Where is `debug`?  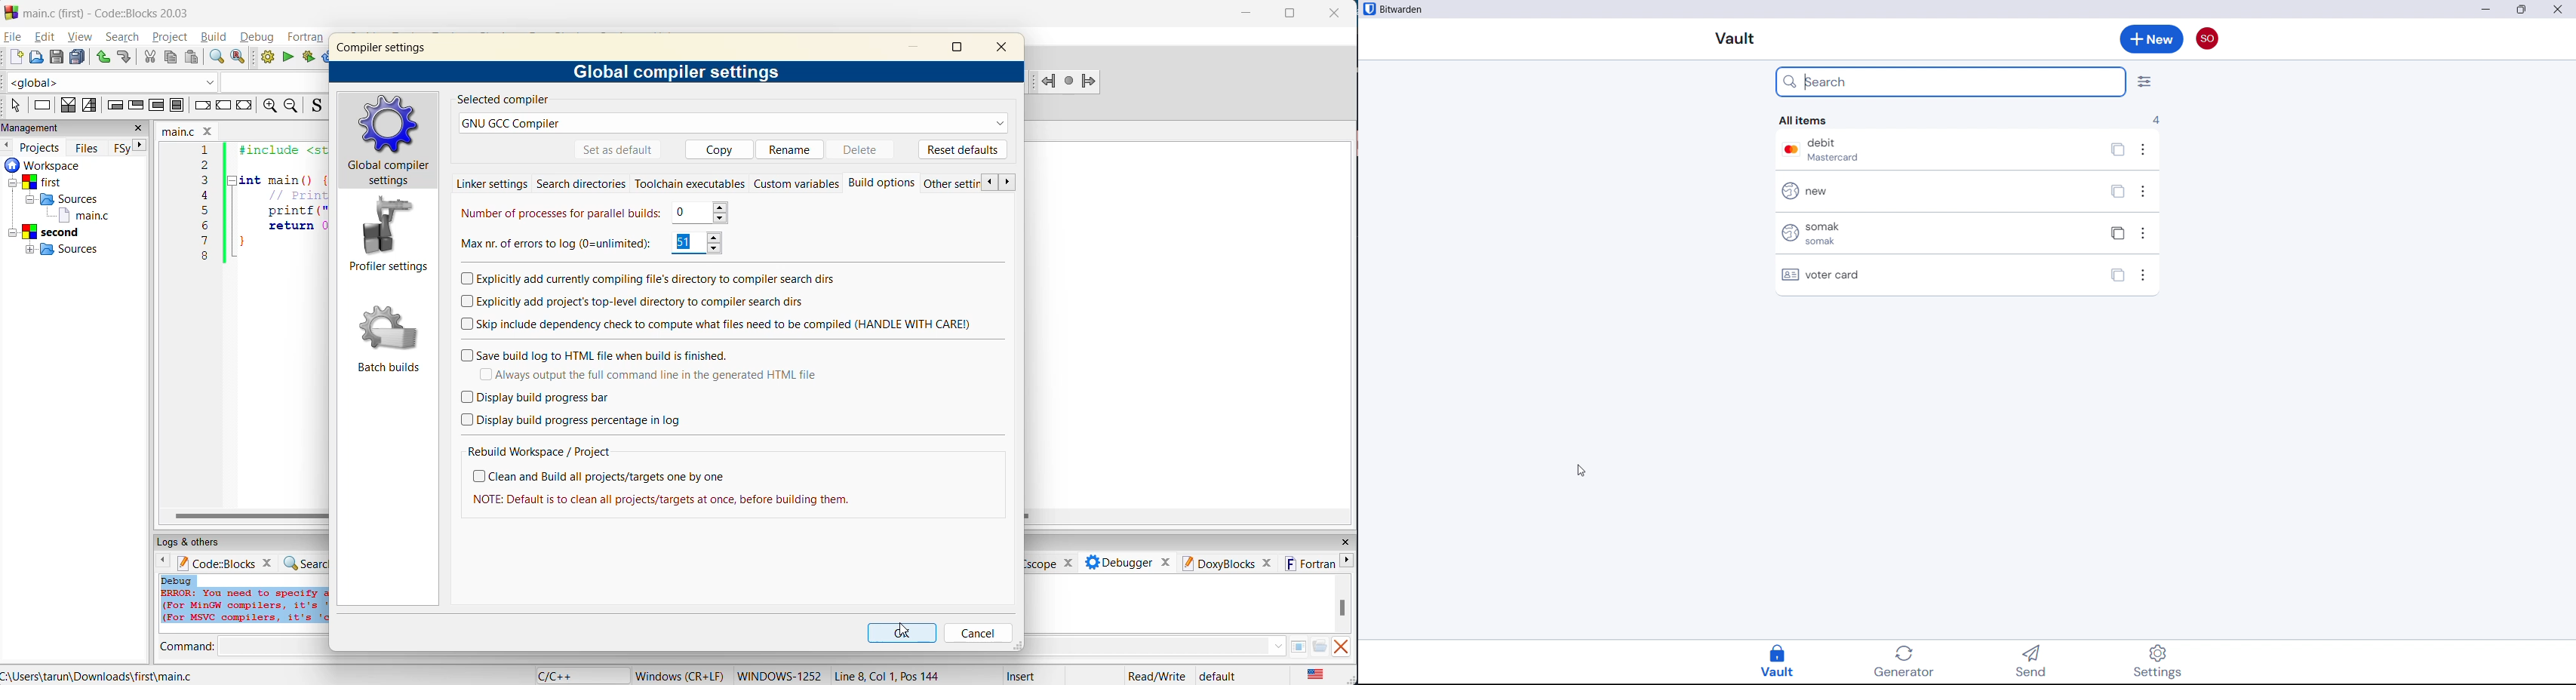
debug is located at coordinates (259, 35).